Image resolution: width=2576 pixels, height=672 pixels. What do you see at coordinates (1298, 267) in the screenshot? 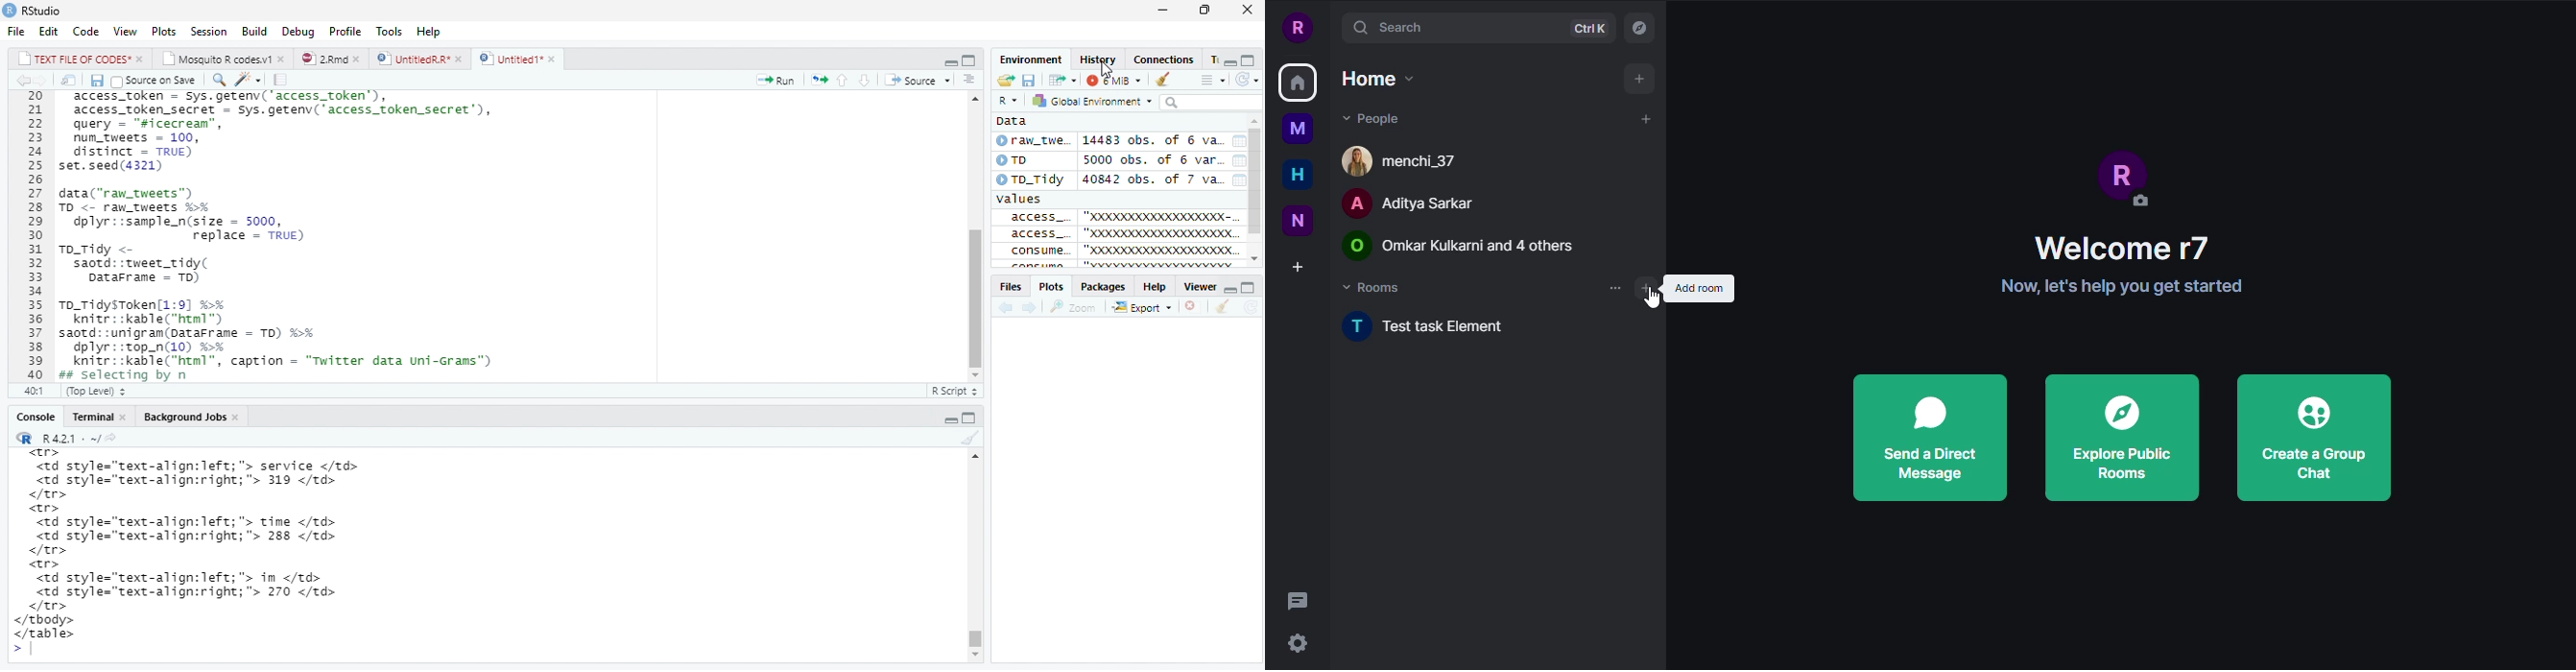
I see `create a space` at bounding box center [1298, 267].